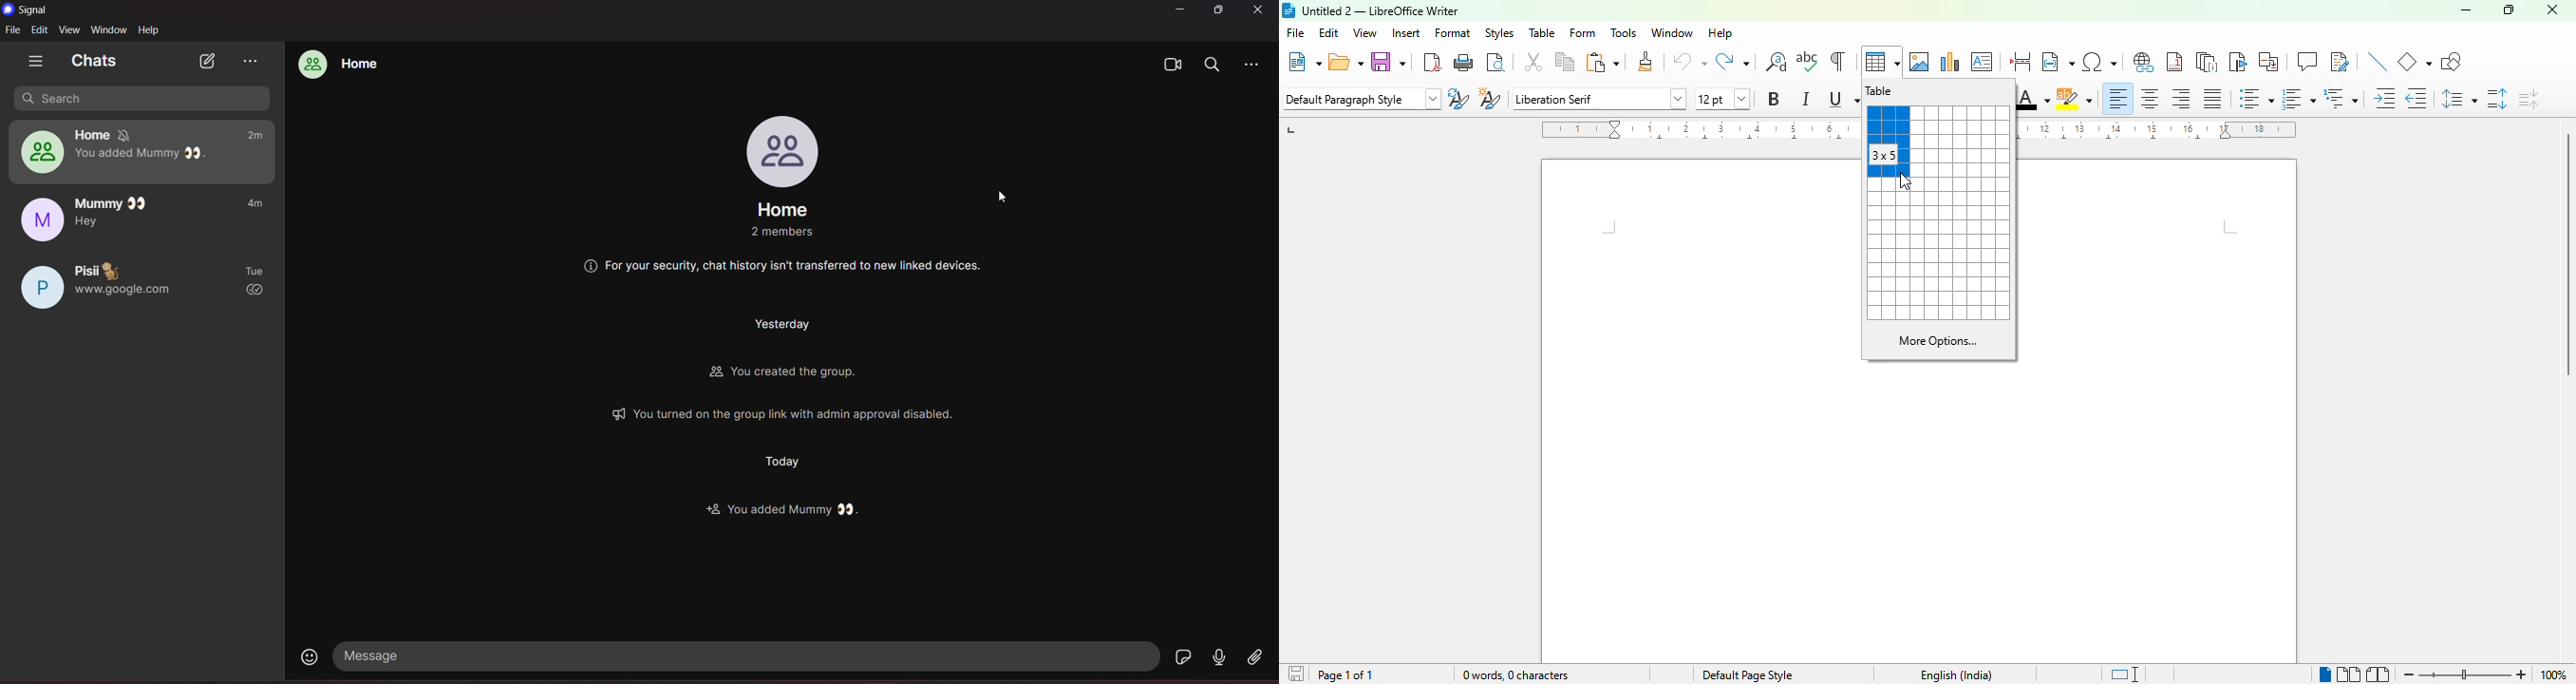 Image resolution: width=2576 pixels, height=700 pixels. I want to click on character highlighting color, so click(2075, 100).